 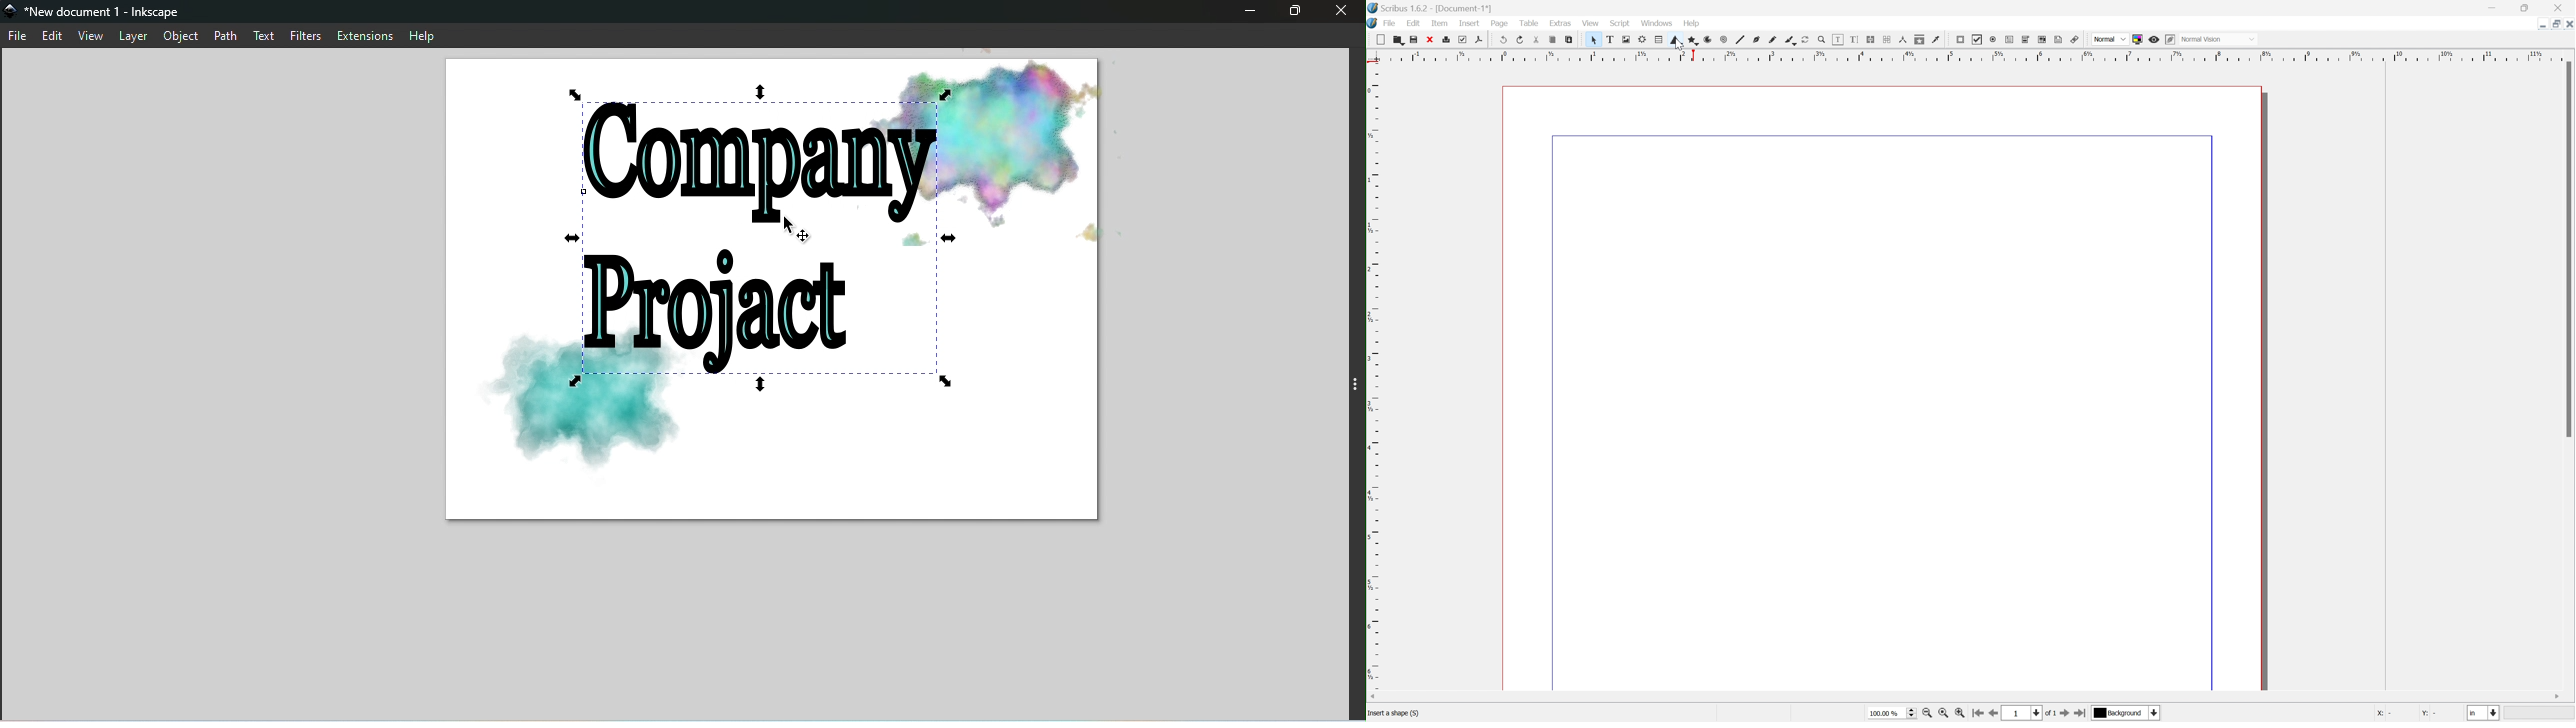 What do you see at coordinates (225, 35) in the screenshot?
I see `Path` at bounding box center [225, 35].